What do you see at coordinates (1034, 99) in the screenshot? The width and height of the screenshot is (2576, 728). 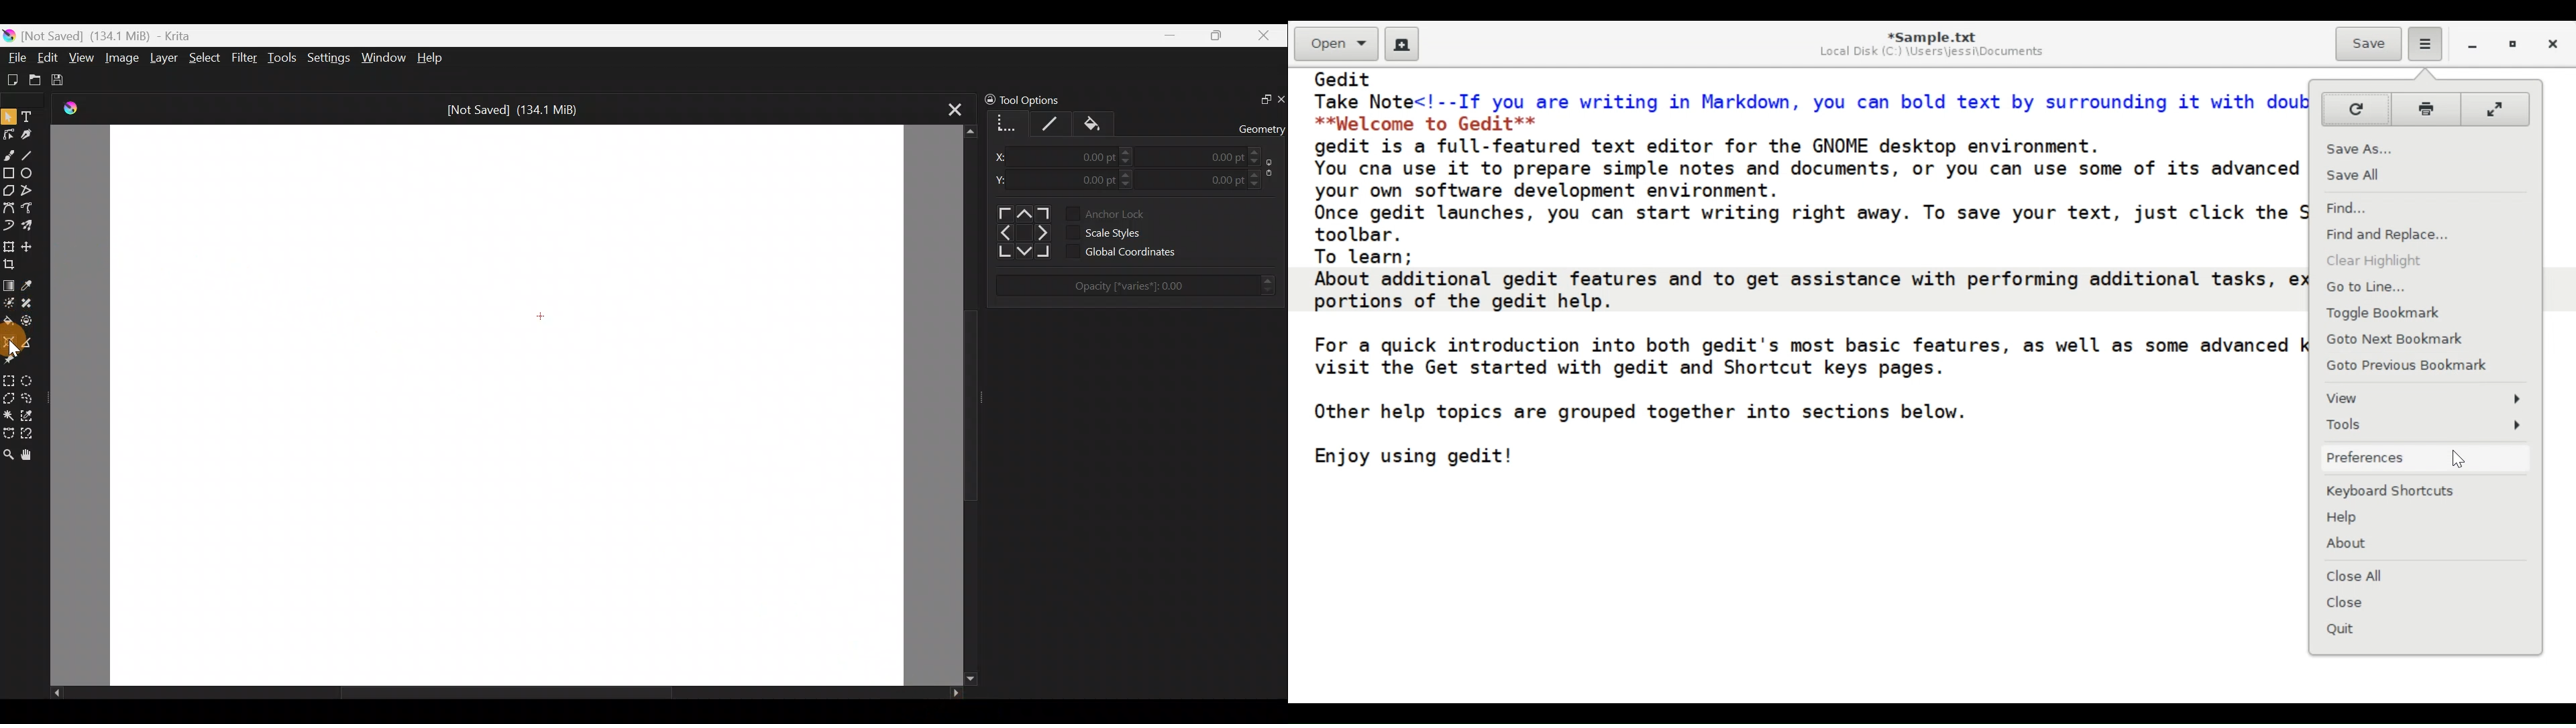 I see `Tool options` at bounding box center [1034, 99].